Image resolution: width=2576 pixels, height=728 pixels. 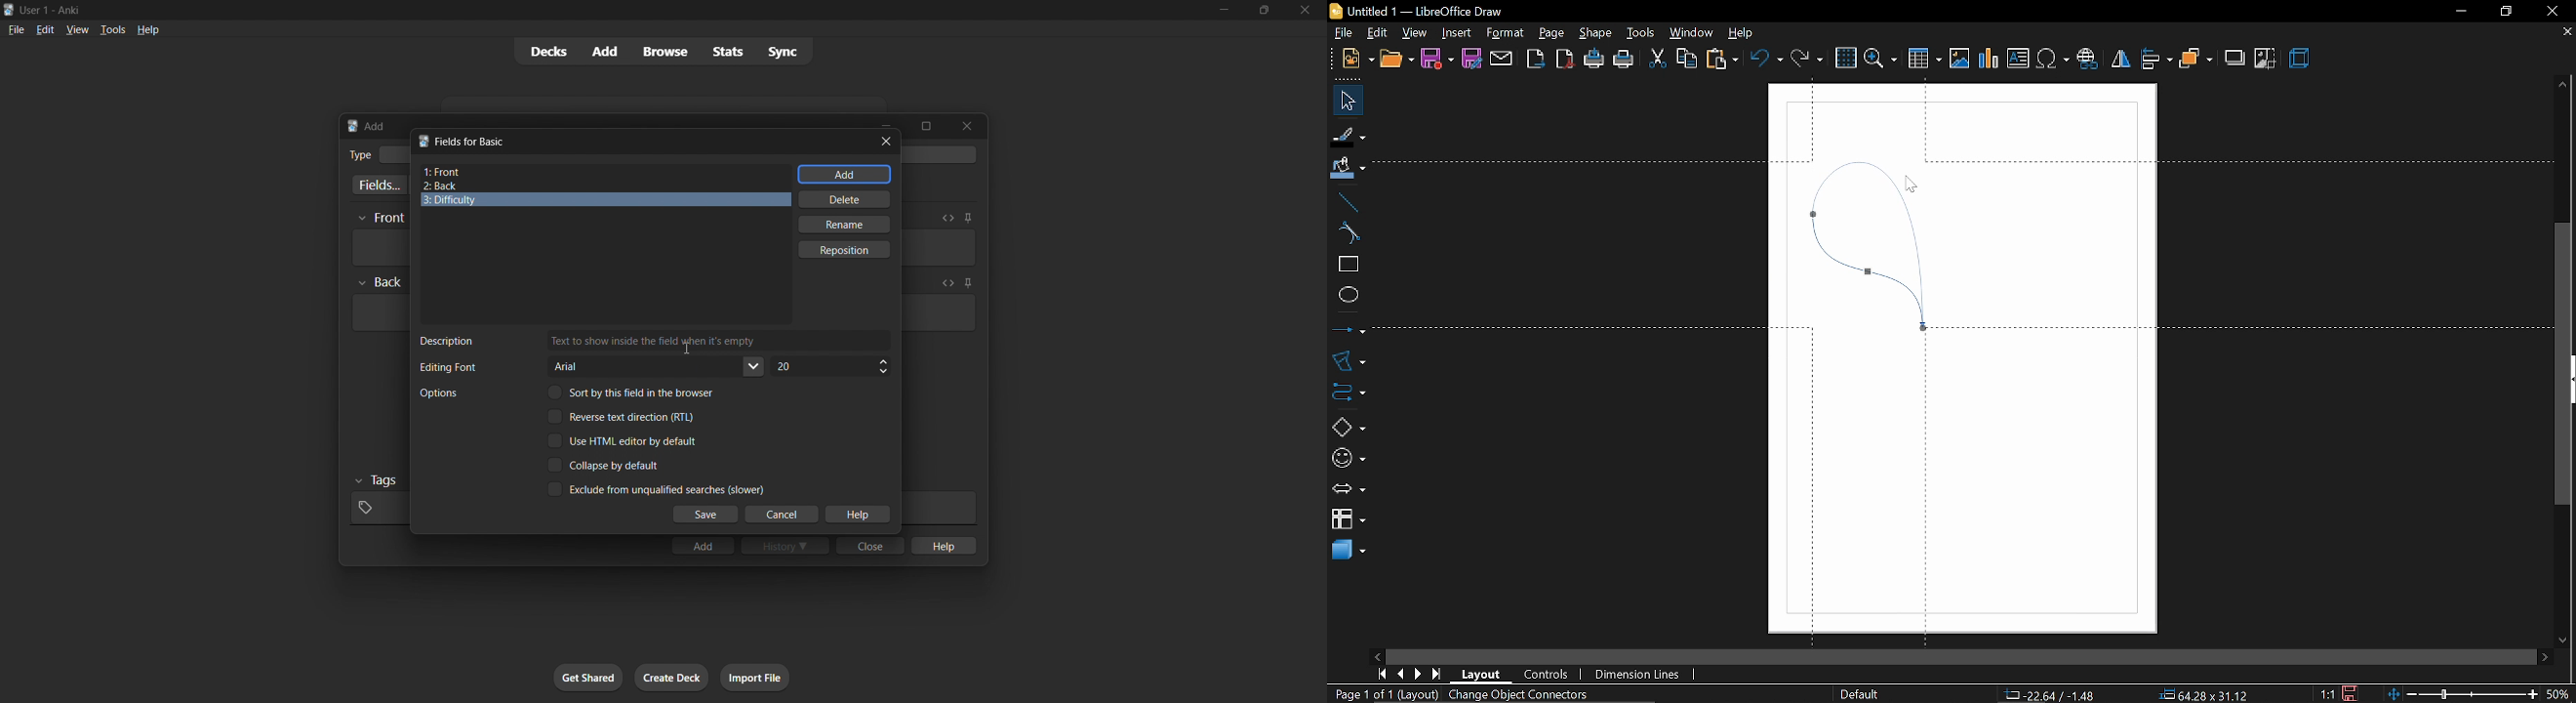 What do you see at coordinates (1348, 553) in the screenshot?
I see `3d shapes` at bounding box center [1348, 553].